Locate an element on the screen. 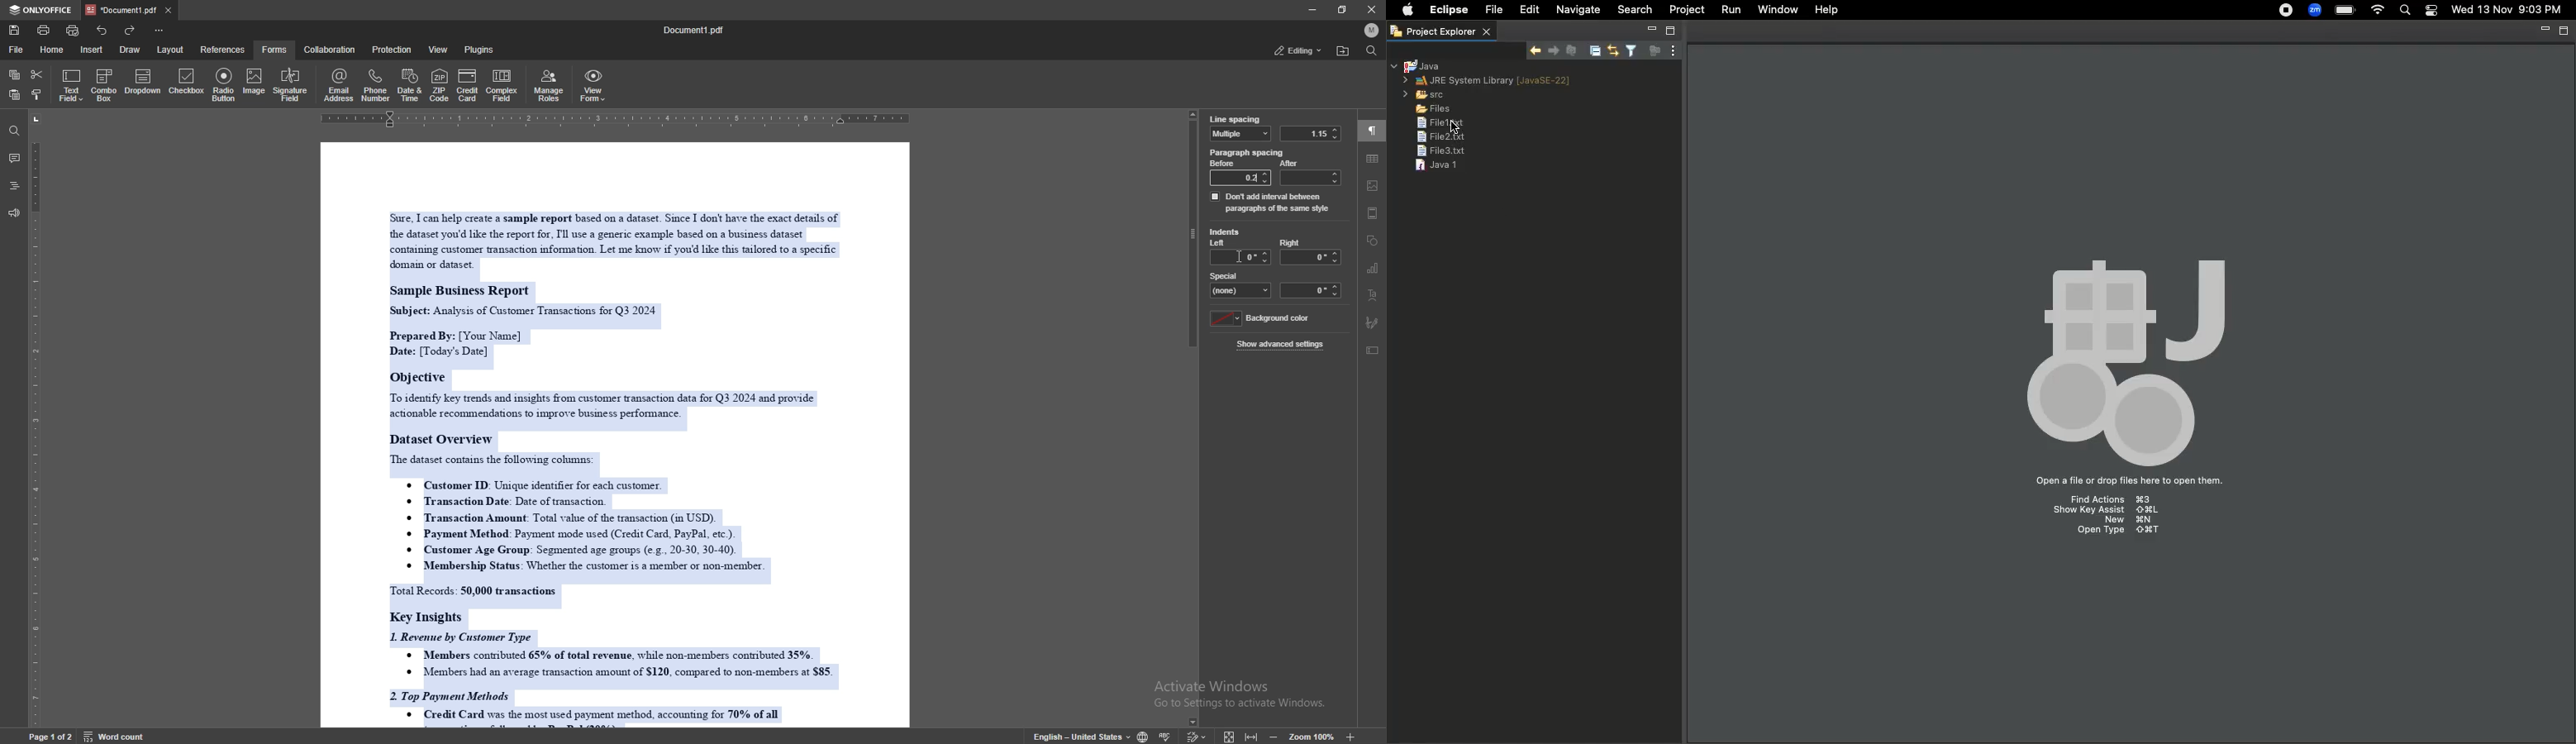 The image size is (2576, 756). Edit is located at coordinates (1526, 9).